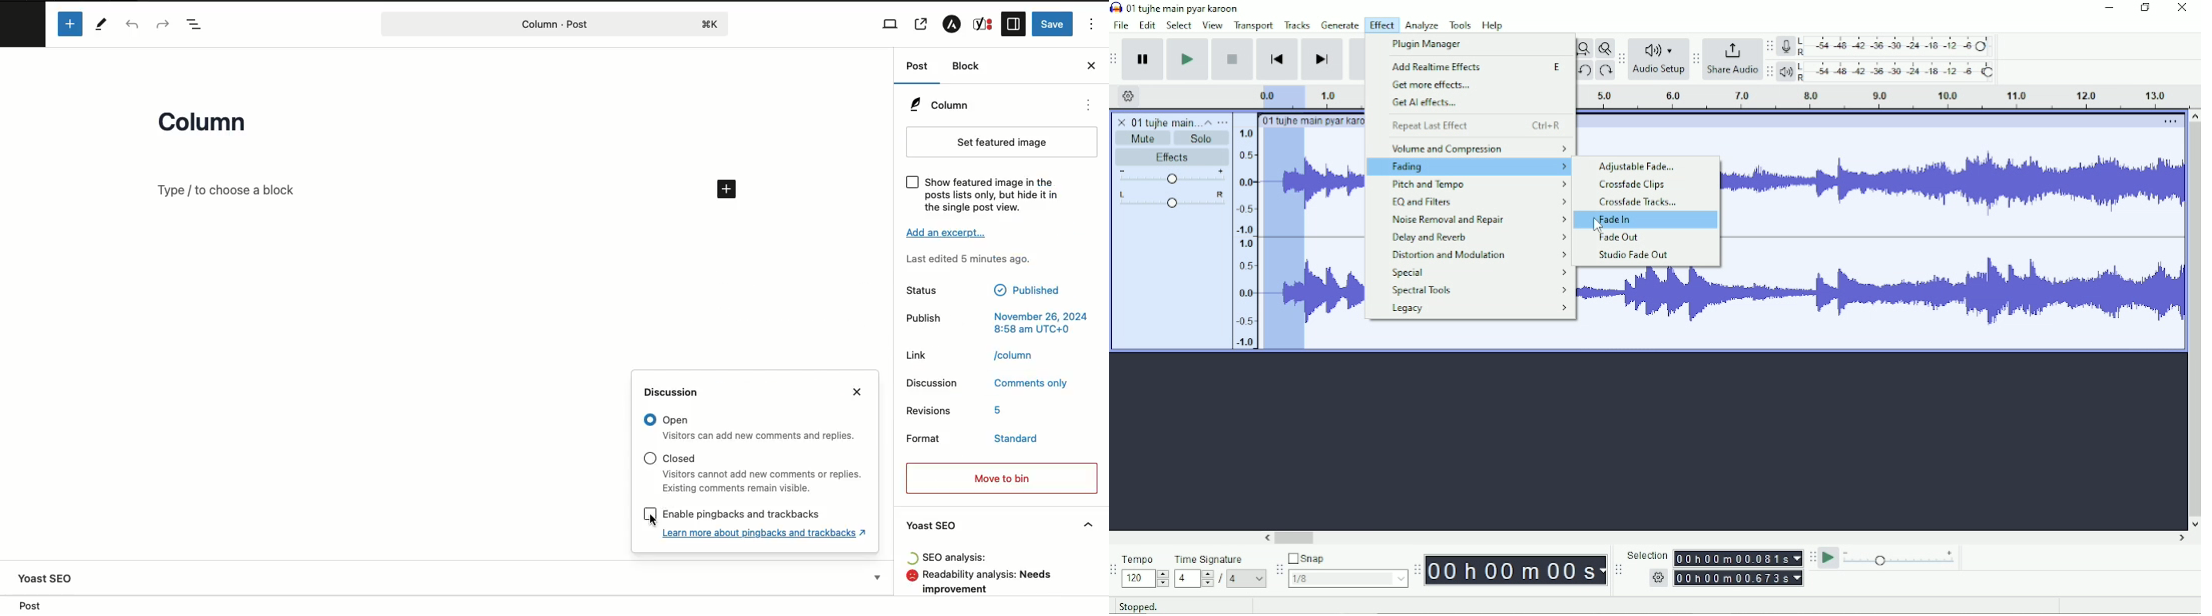  What do you see at coordinates (954, 24) in the screenshot?
I see `Astra` at bounding box center [954, 24].